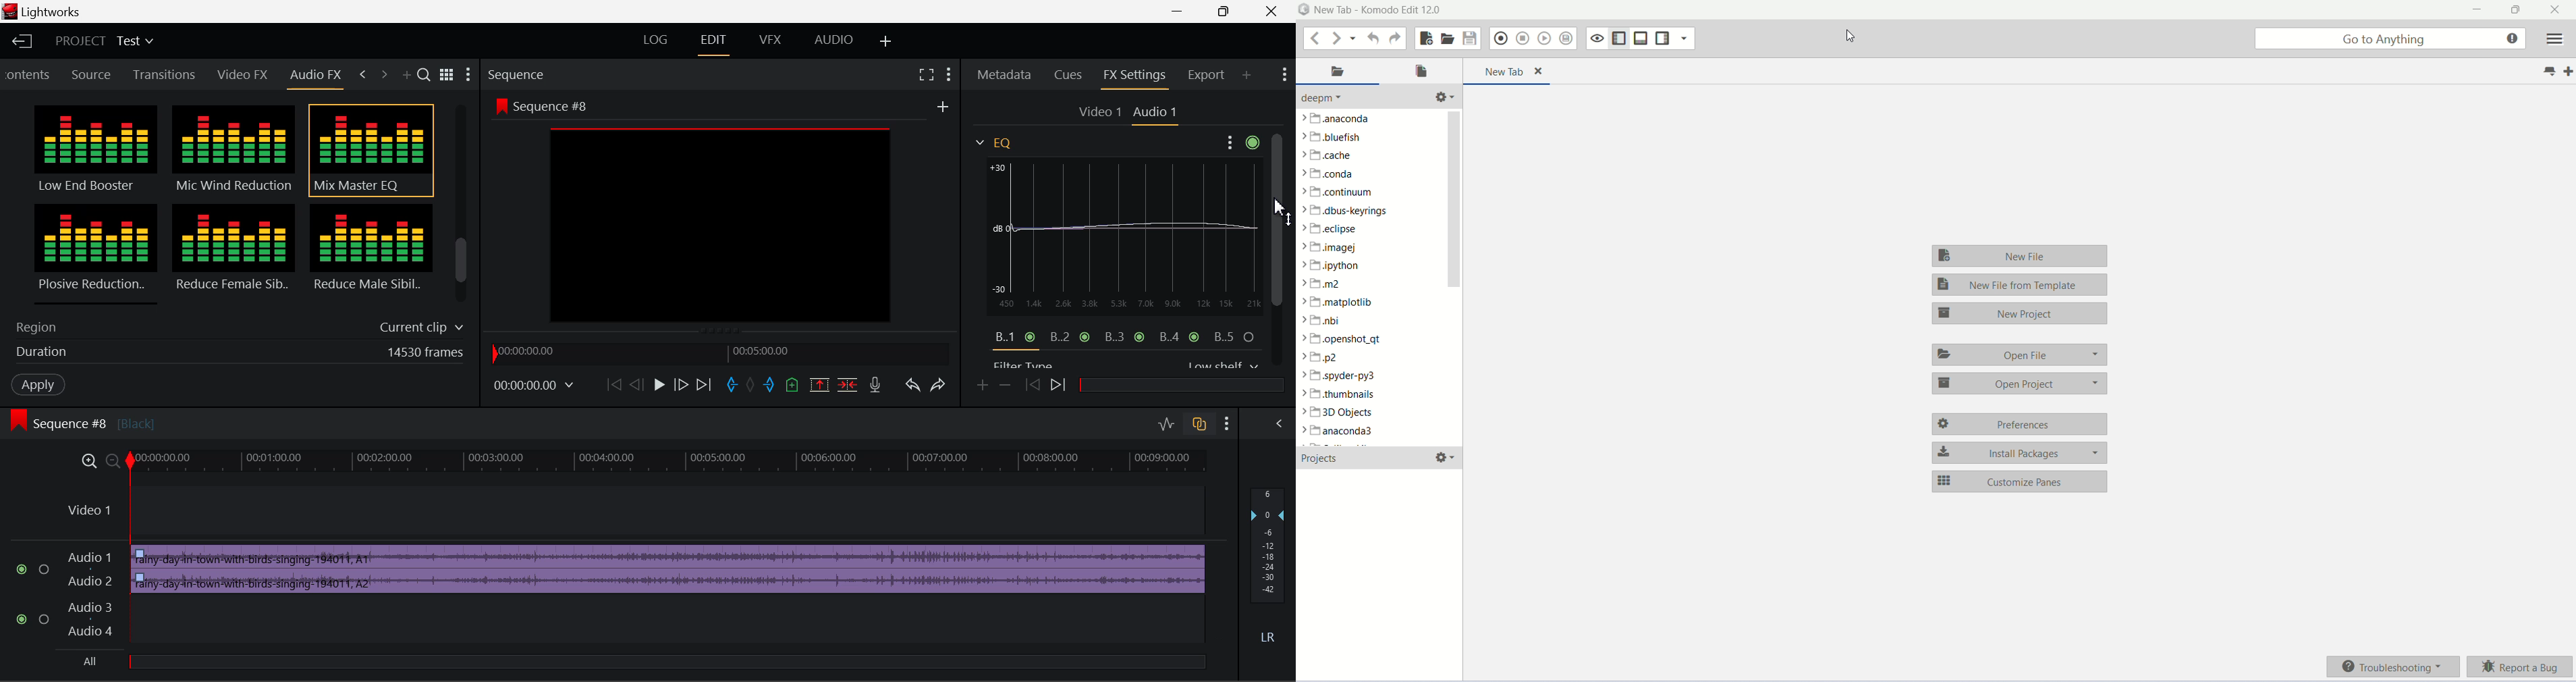 Image resolution: width=2576 pixels, height=700 pixels. What do you see at coordinates (1009, 386) in the screenshot?
I see `remove keyframe` at bounding box center [1009, 386].